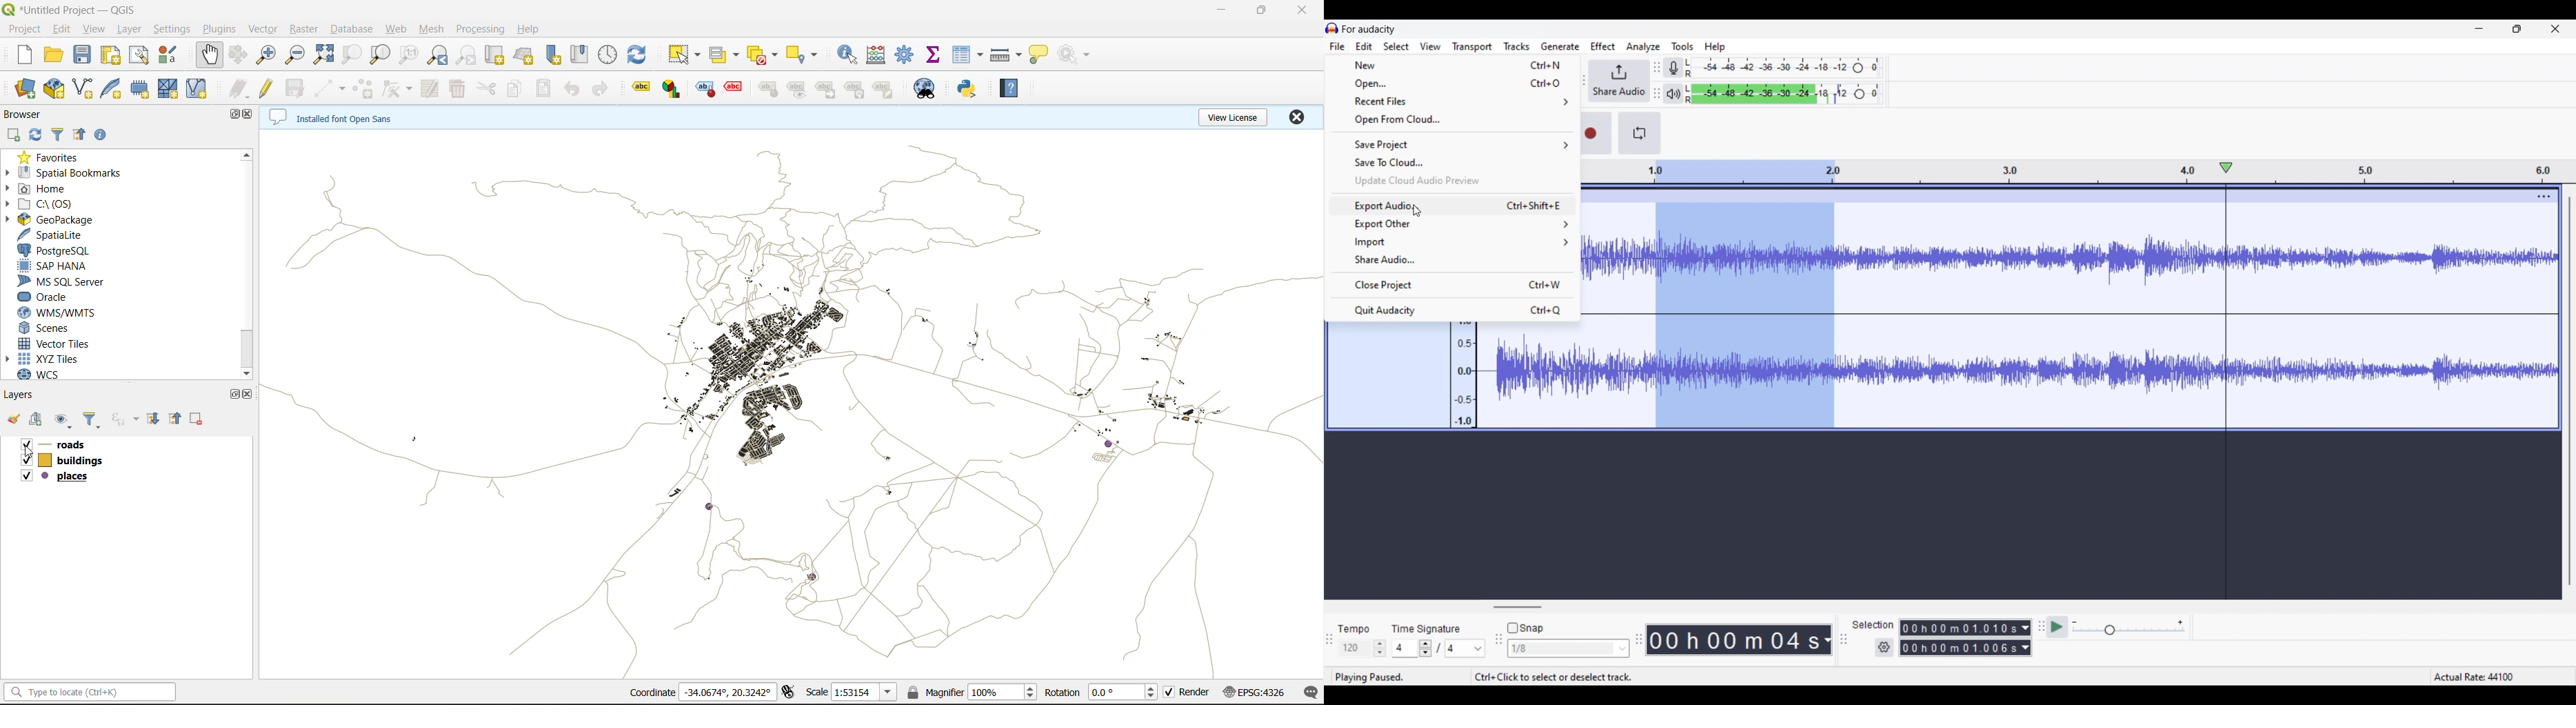 This screenshot has width=2576, height=728. What do you see at coordinates (1300, 117) in the screenshot?
I see `close` at bounding box center [1300, 117].